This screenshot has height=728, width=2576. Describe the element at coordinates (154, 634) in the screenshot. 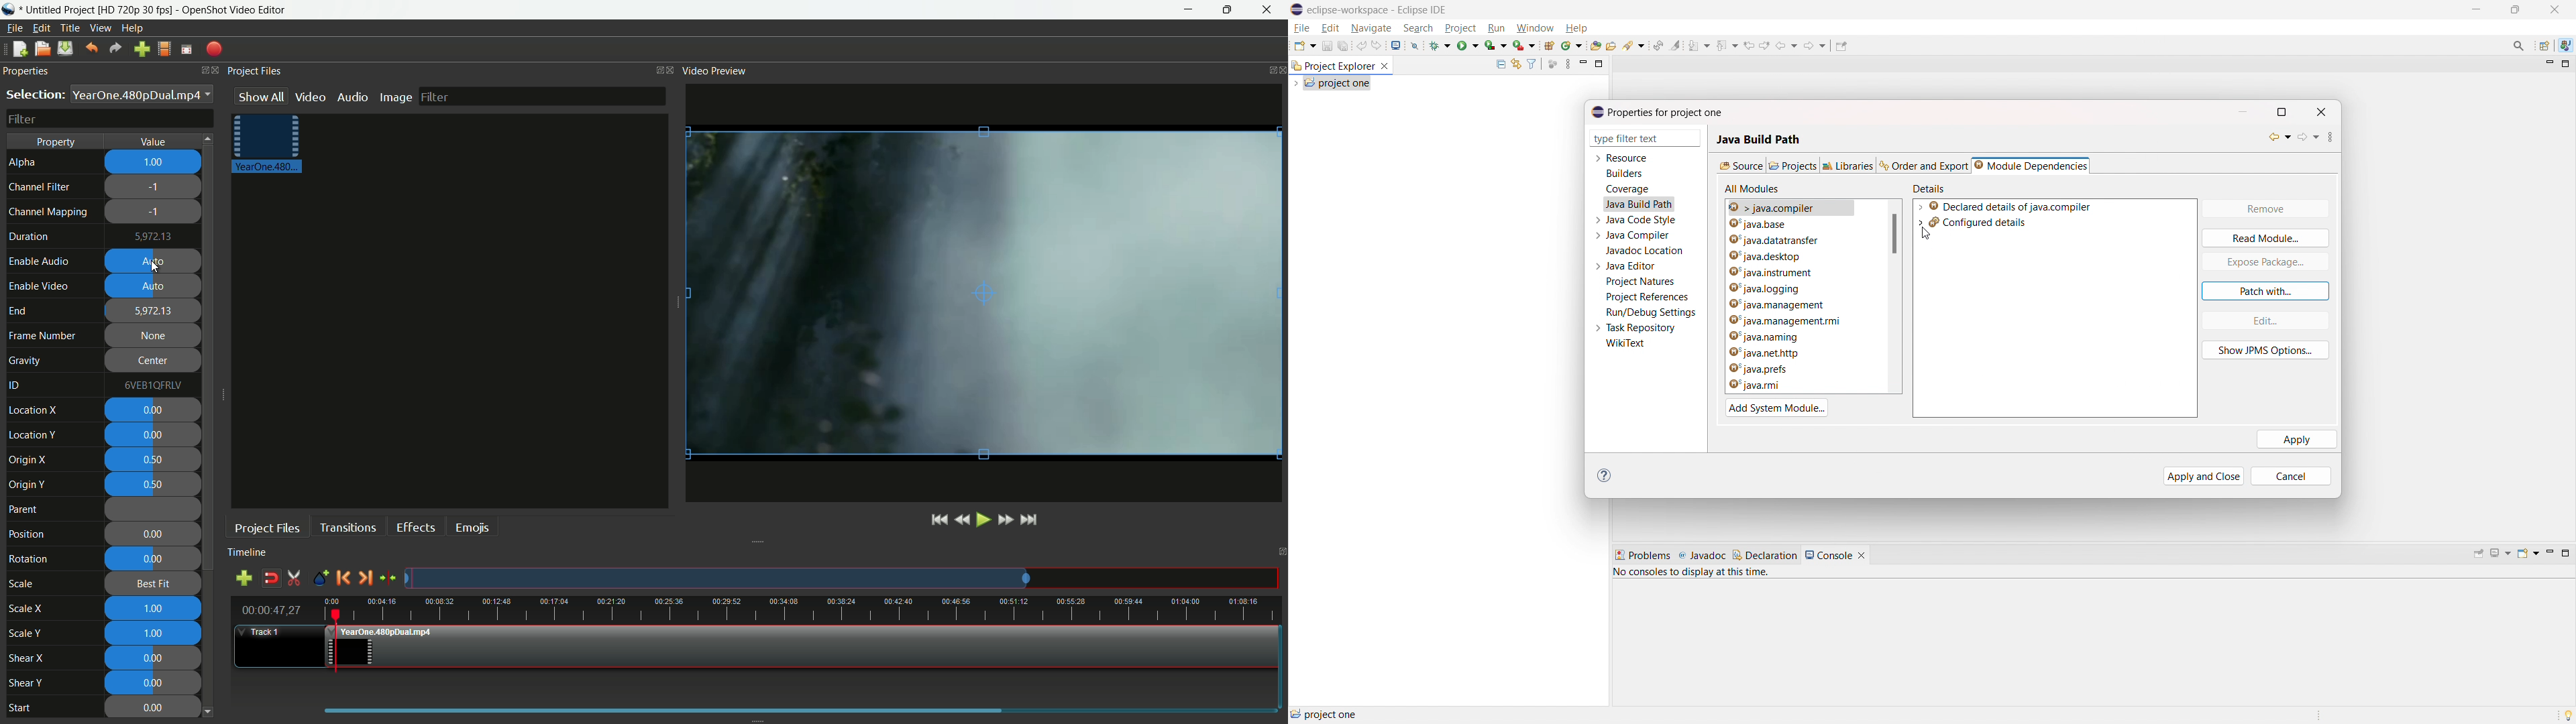

I see `1.00` at that location.